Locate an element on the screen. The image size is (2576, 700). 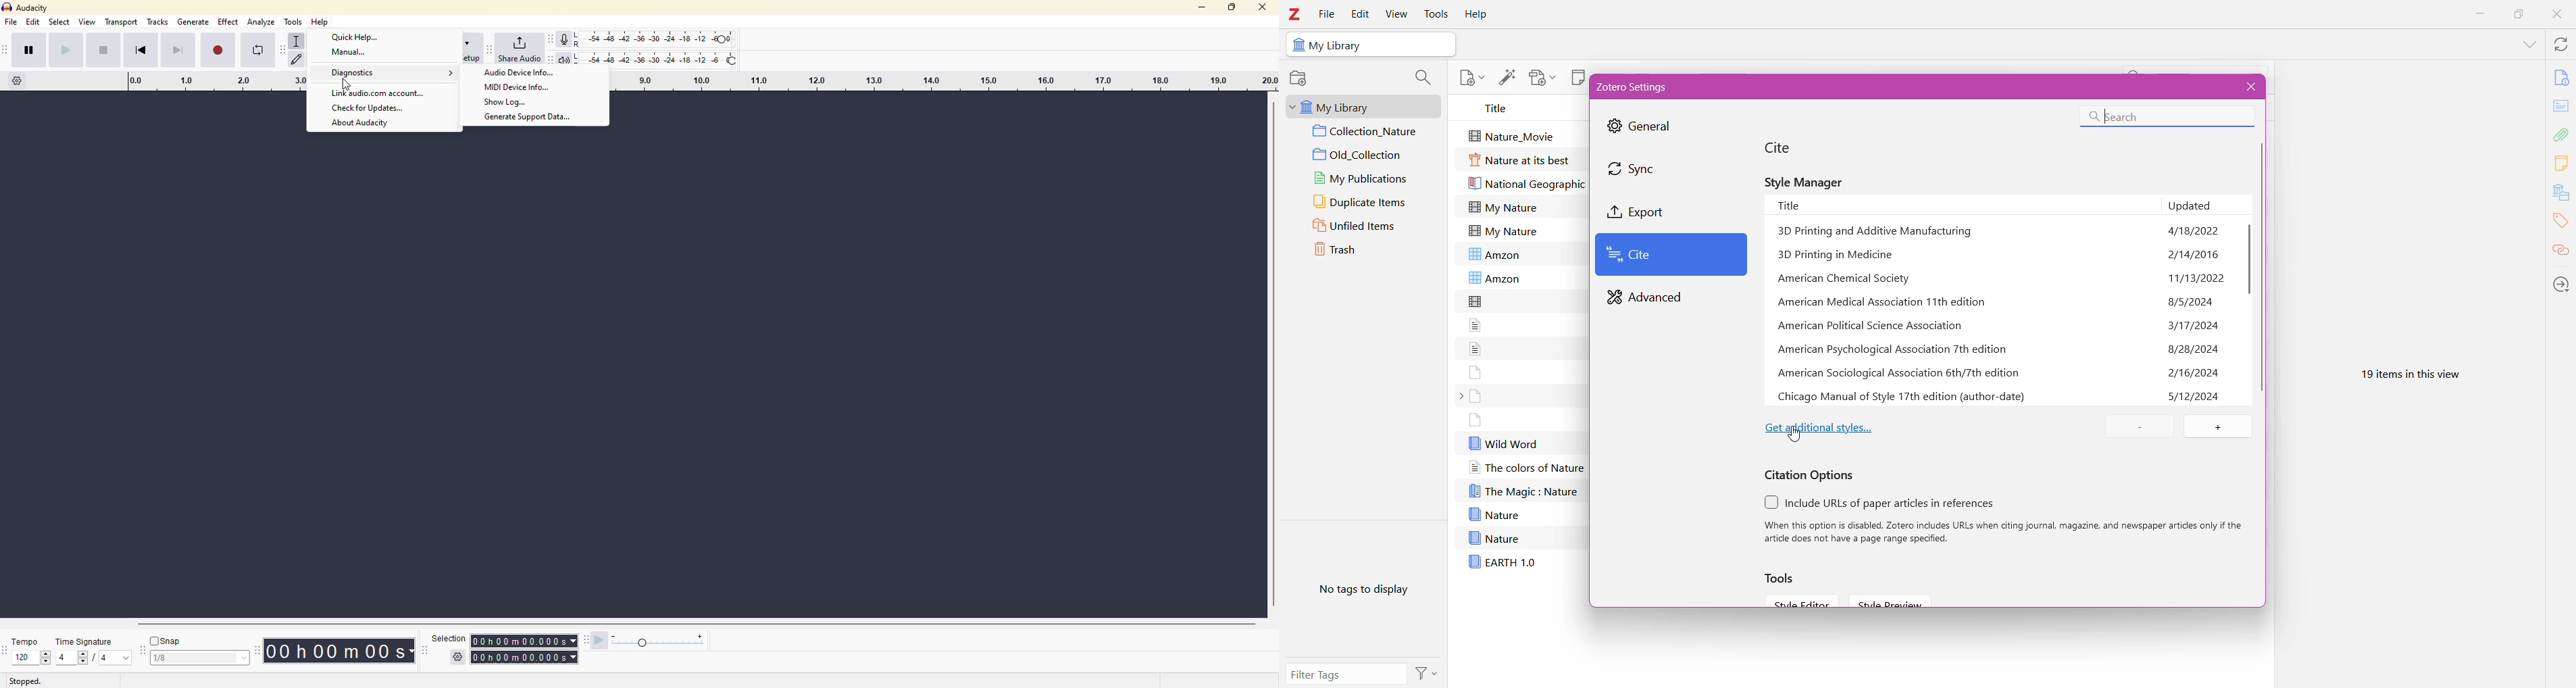
4/18/2022 is located at coordinates (2193, 230).